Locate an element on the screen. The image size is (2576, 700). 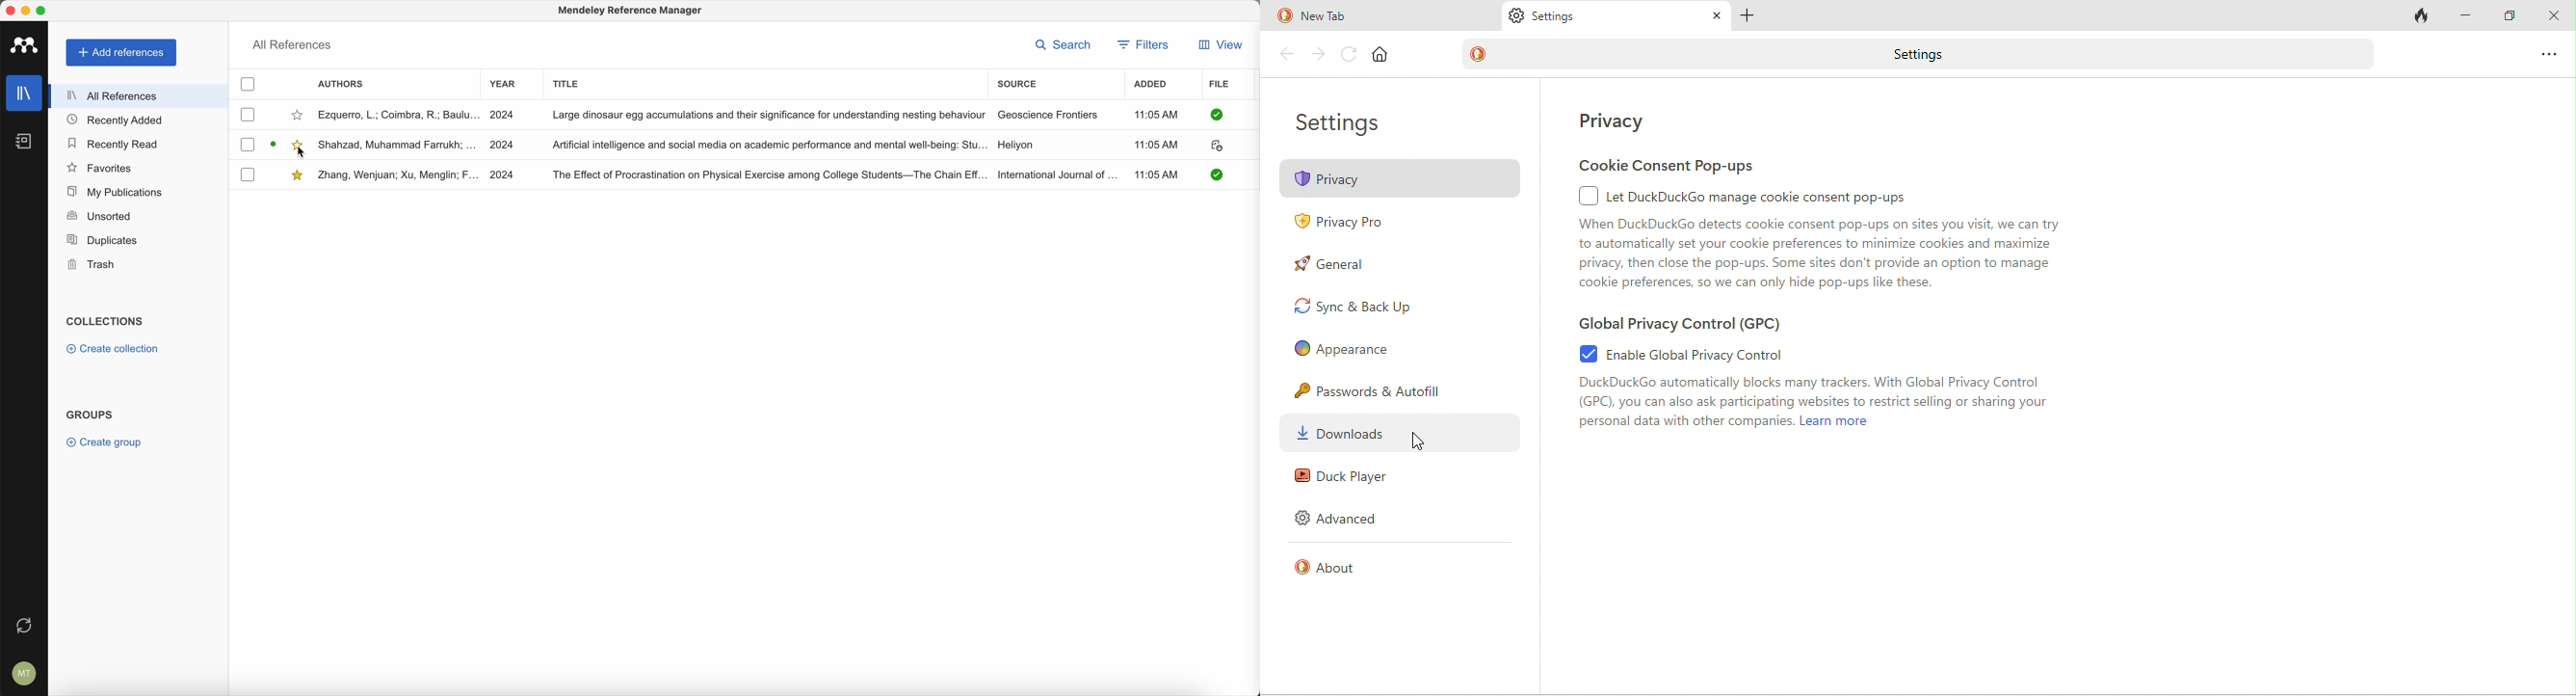
unsorted is located at coordinates (99, 217).